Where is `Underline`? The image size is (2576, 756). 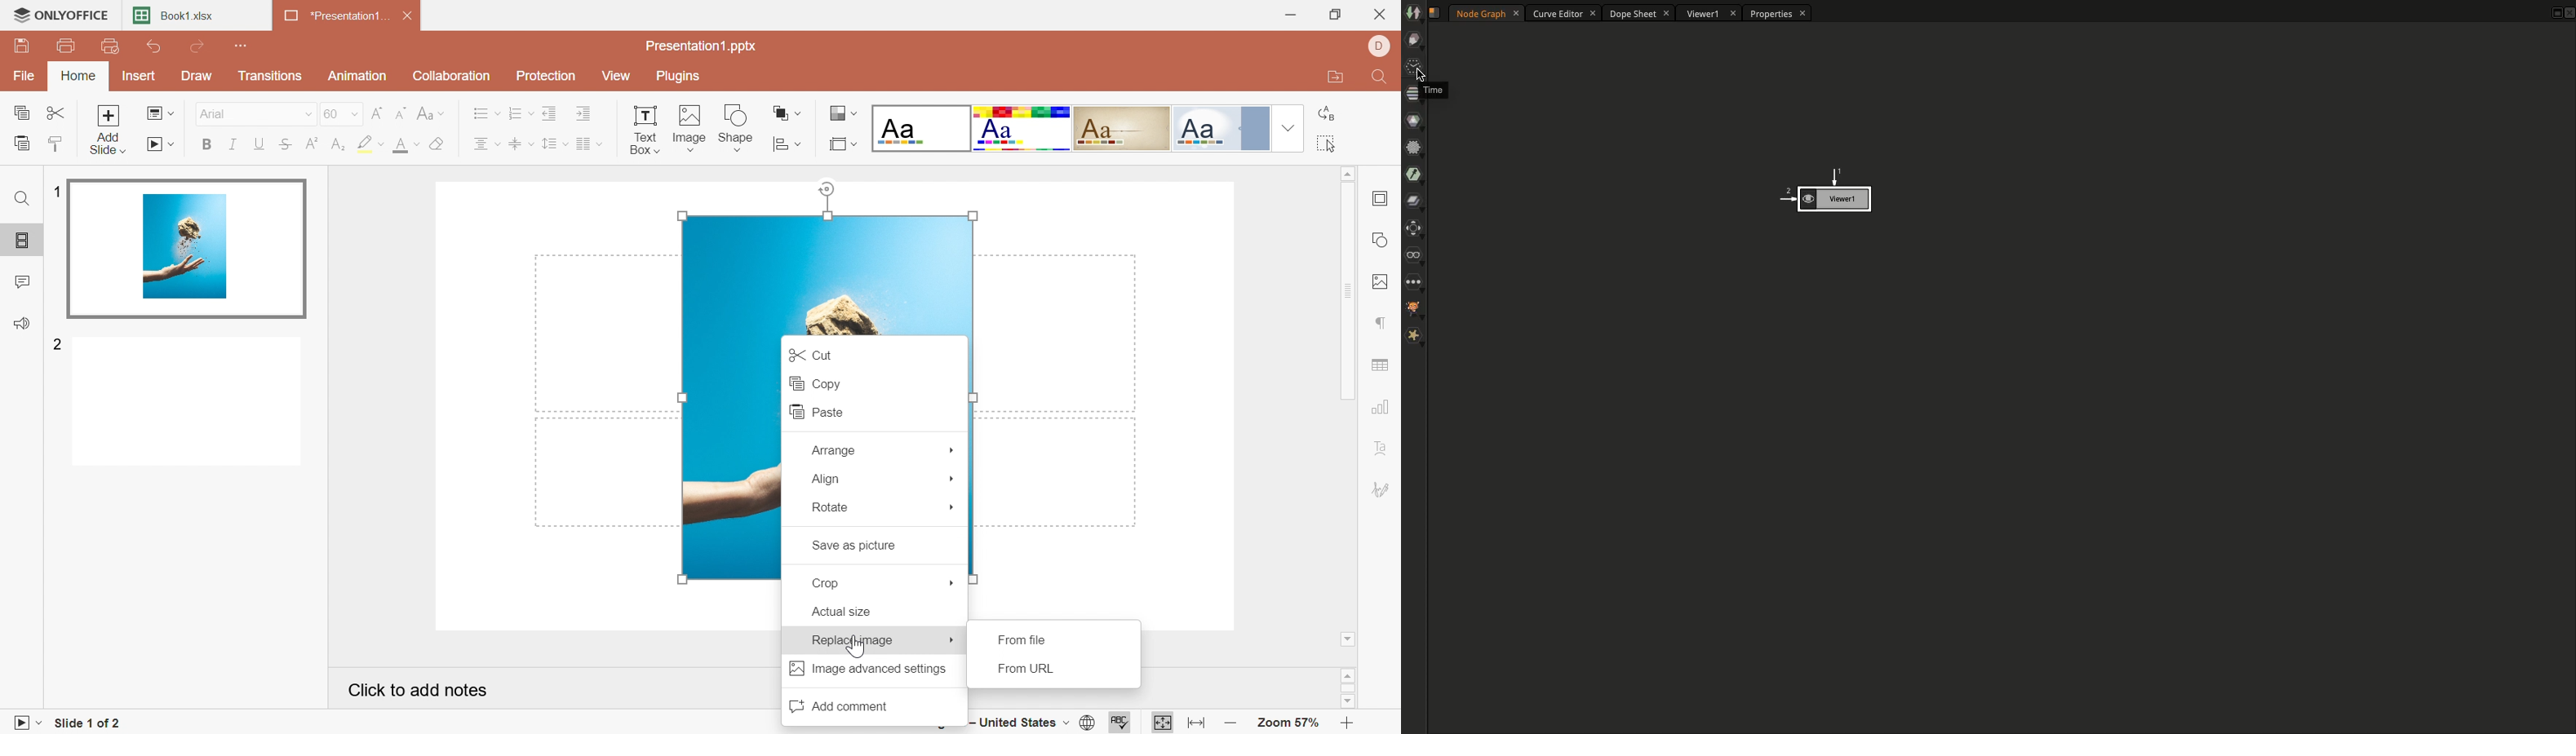 Underline is located at coordinates (259, 143).